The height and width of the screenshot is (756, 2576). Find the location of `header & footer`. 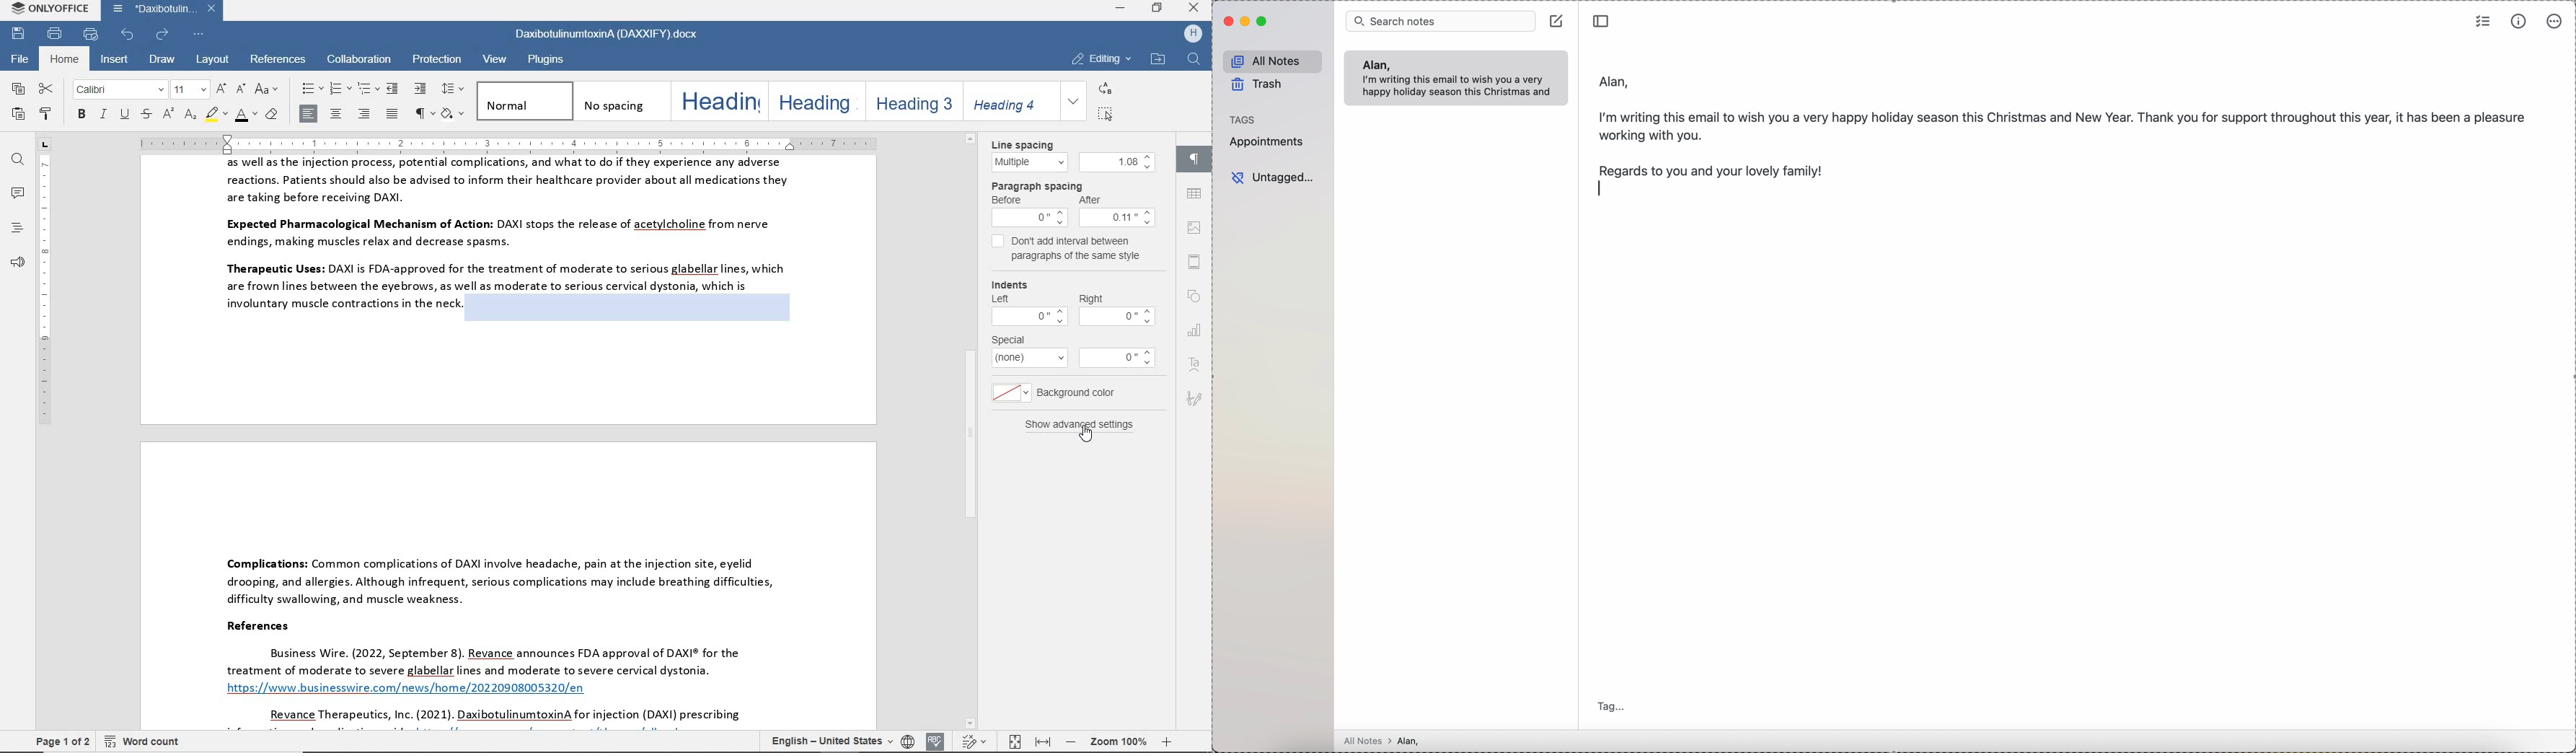

header & footer is located at coordinates (1194, 262).